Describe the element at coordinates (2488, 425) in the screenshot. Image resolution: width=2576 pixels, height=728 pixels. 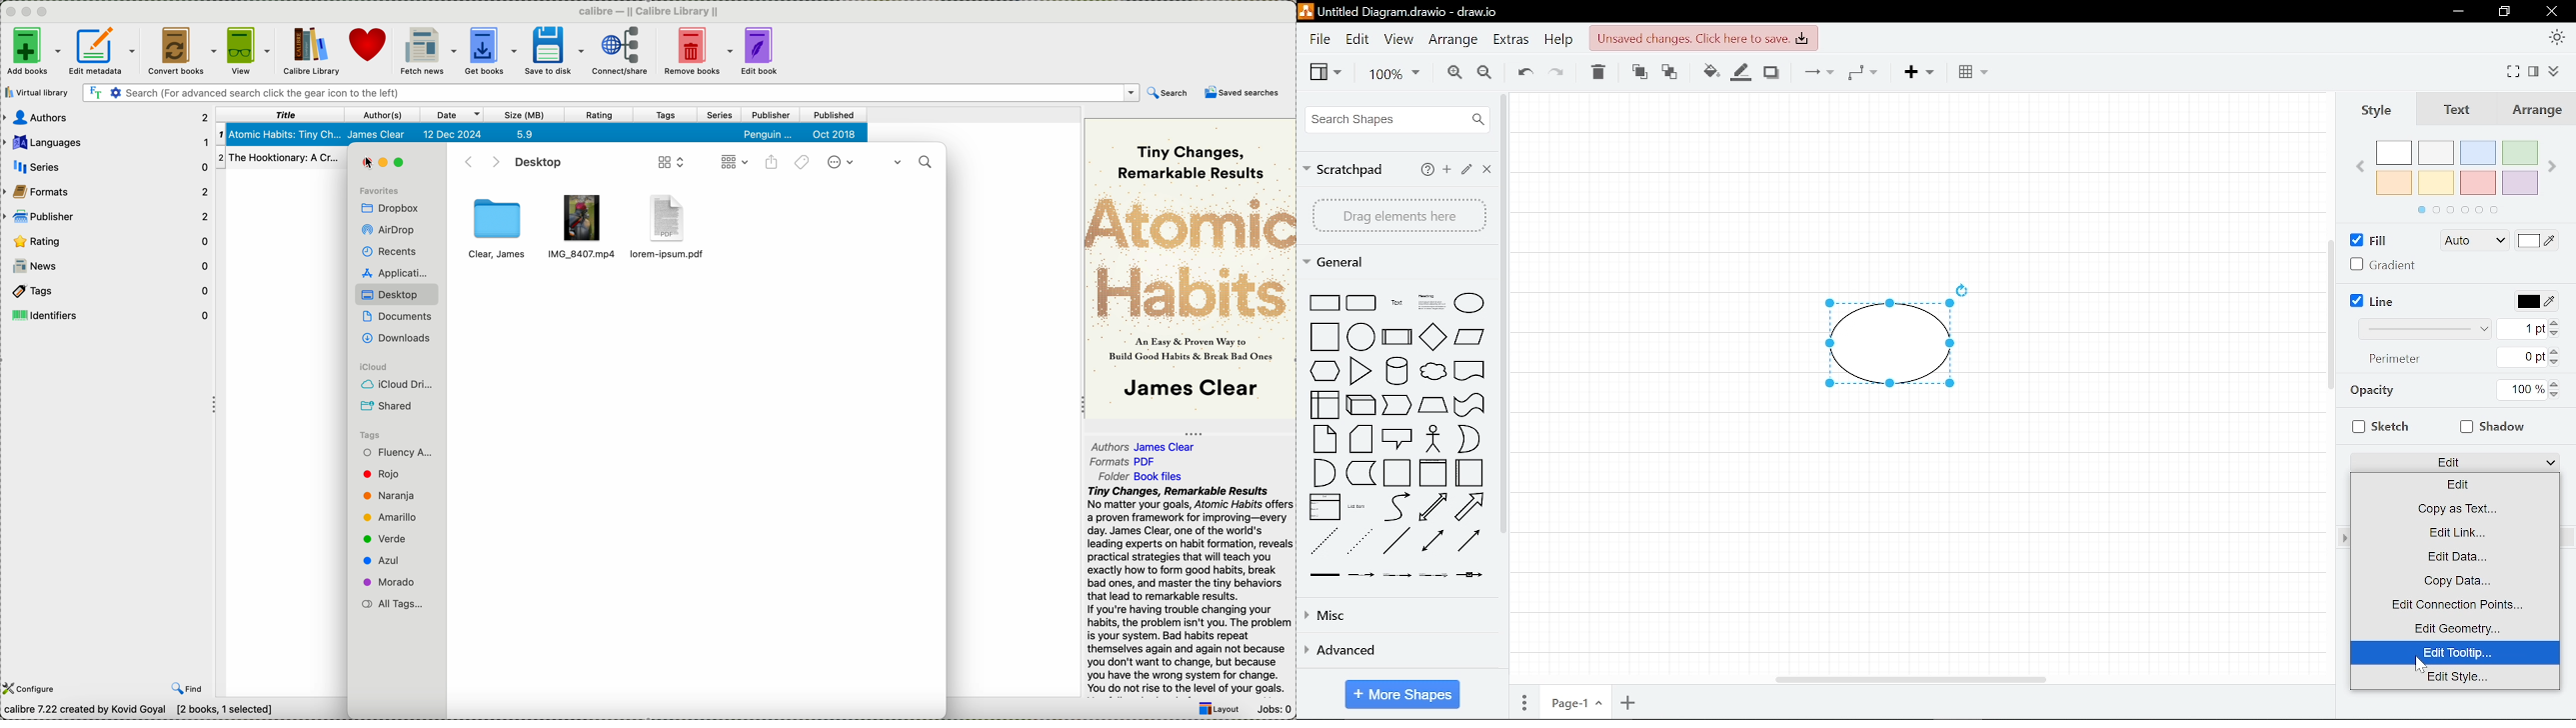
I see `Shadow` at that location.